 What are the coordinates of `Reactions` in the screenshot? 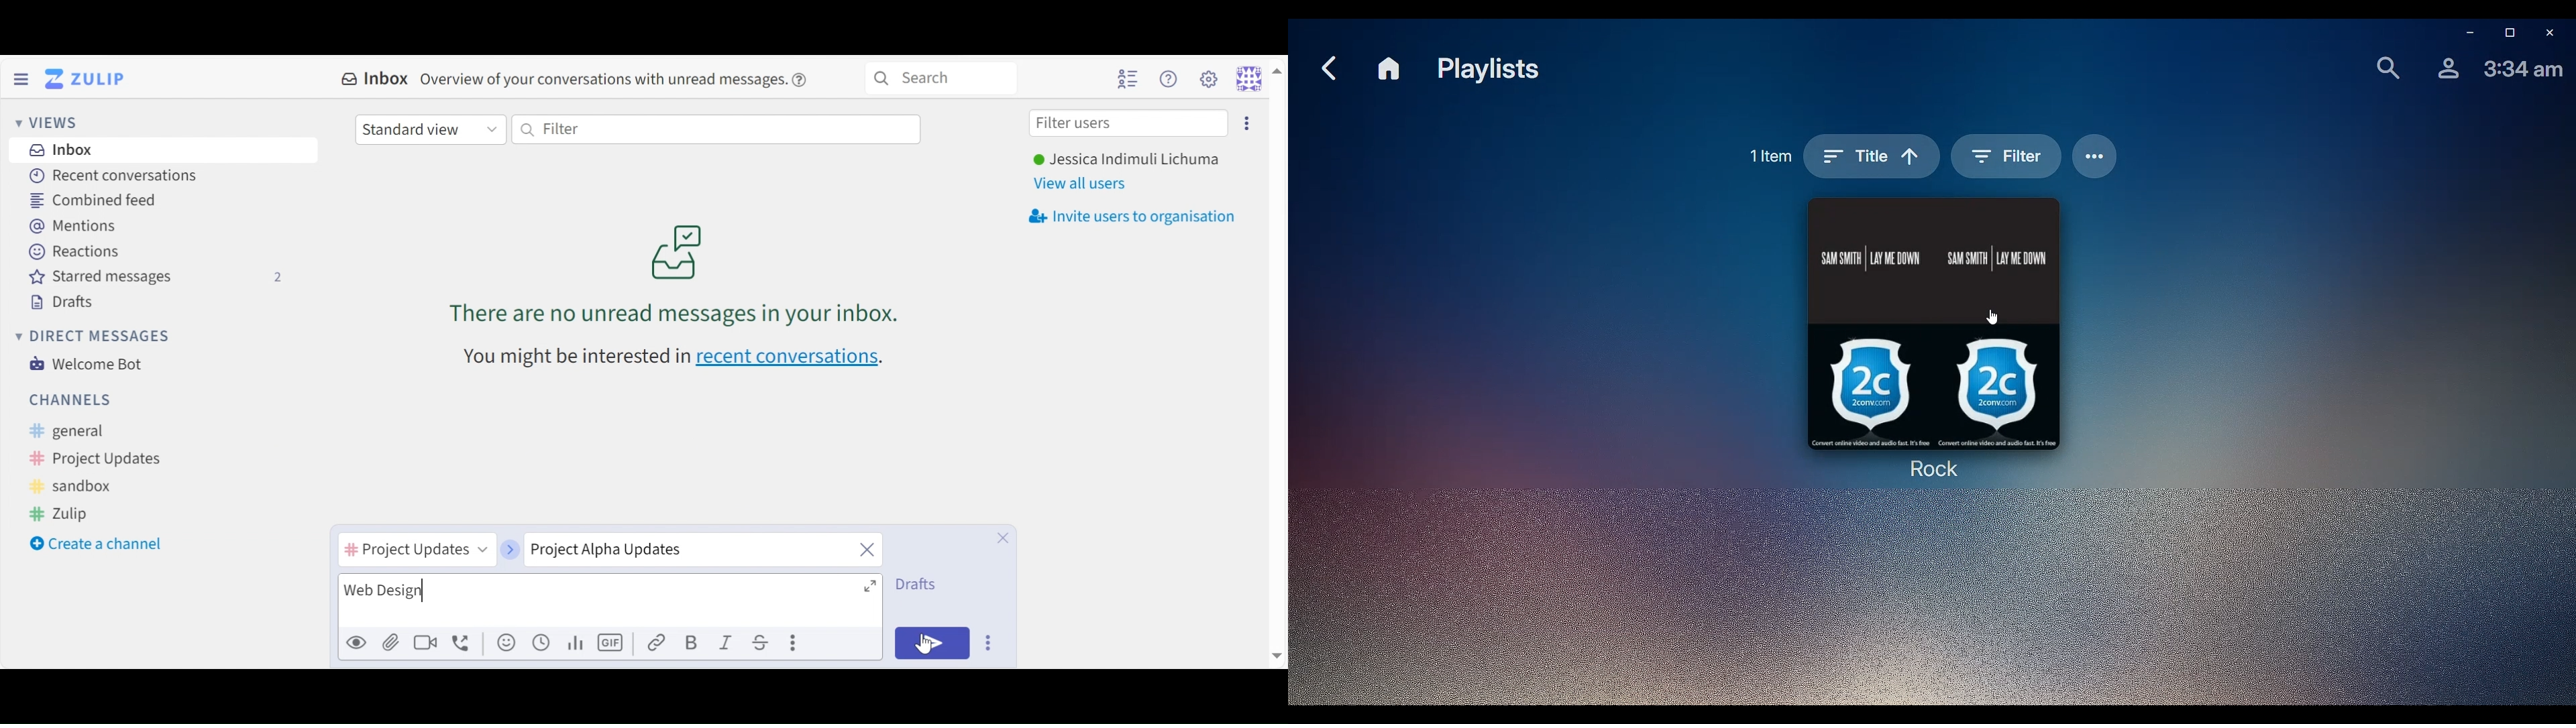 It's located at (74, 250).